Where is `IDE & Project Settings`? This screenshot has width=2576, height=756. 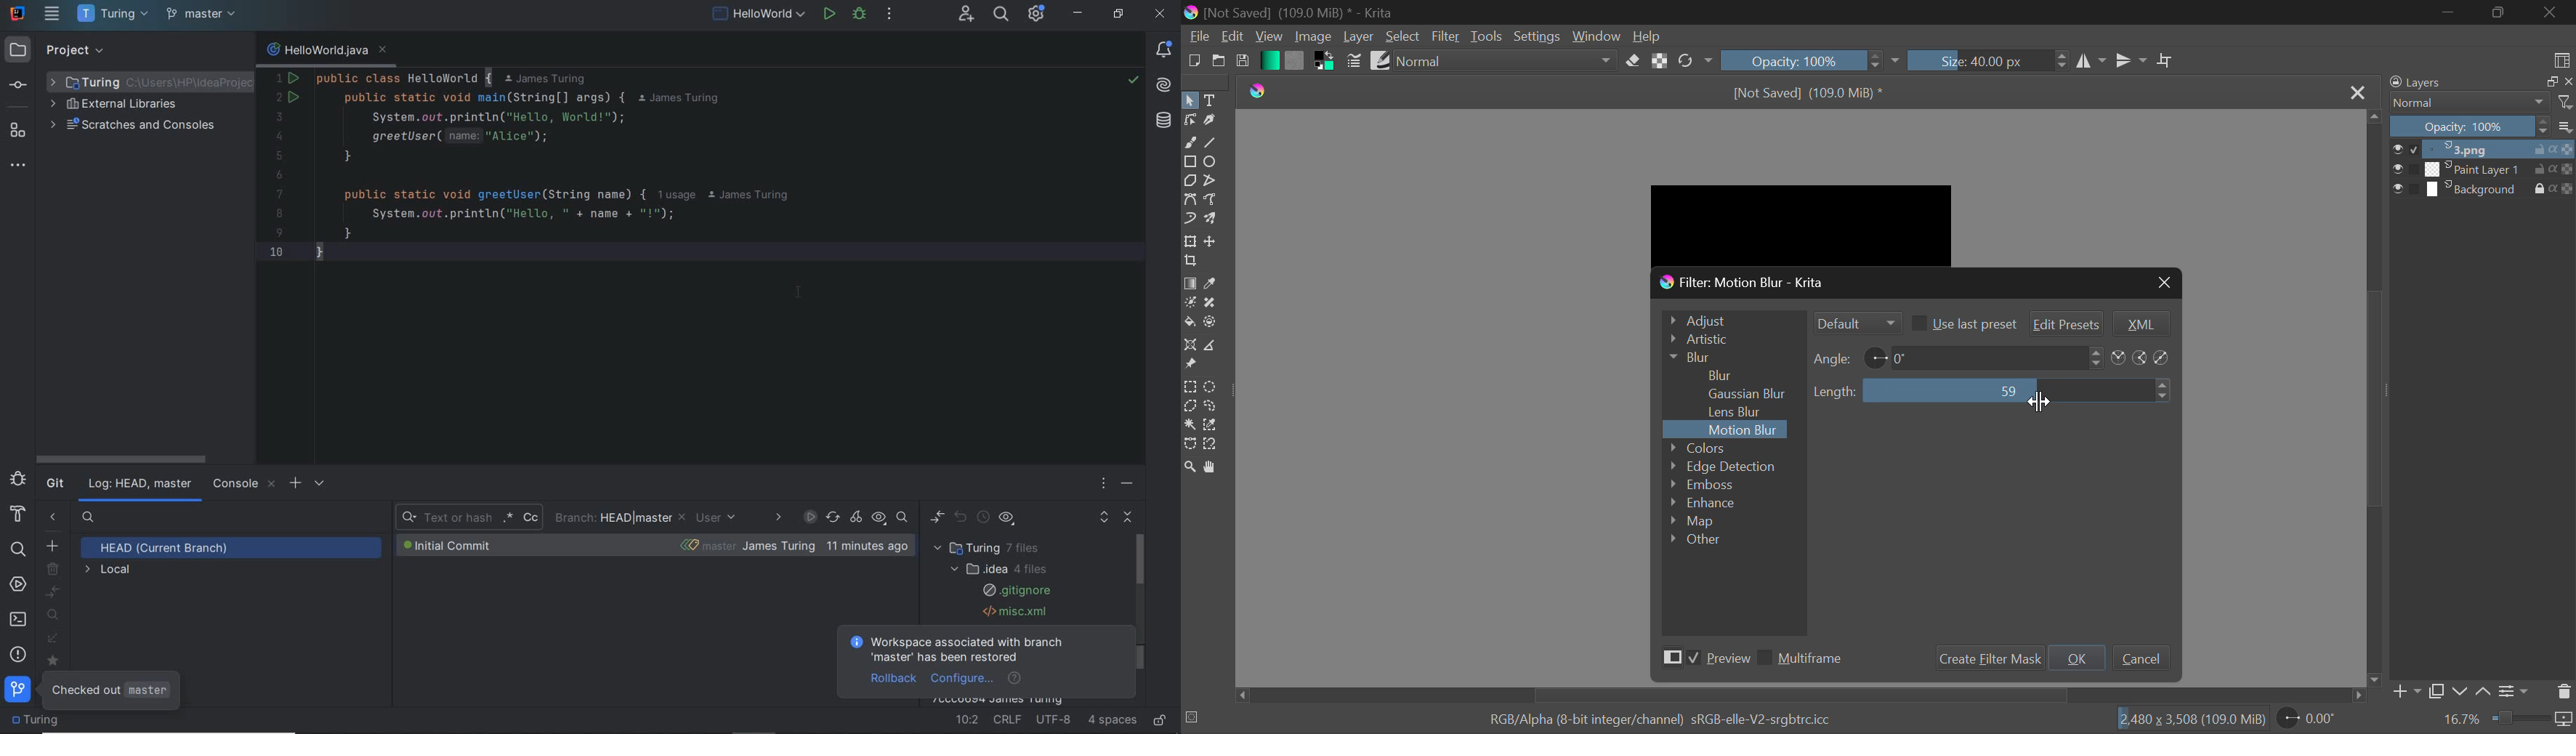
IDE & Project Settings is located at coordinates (1038, 15).